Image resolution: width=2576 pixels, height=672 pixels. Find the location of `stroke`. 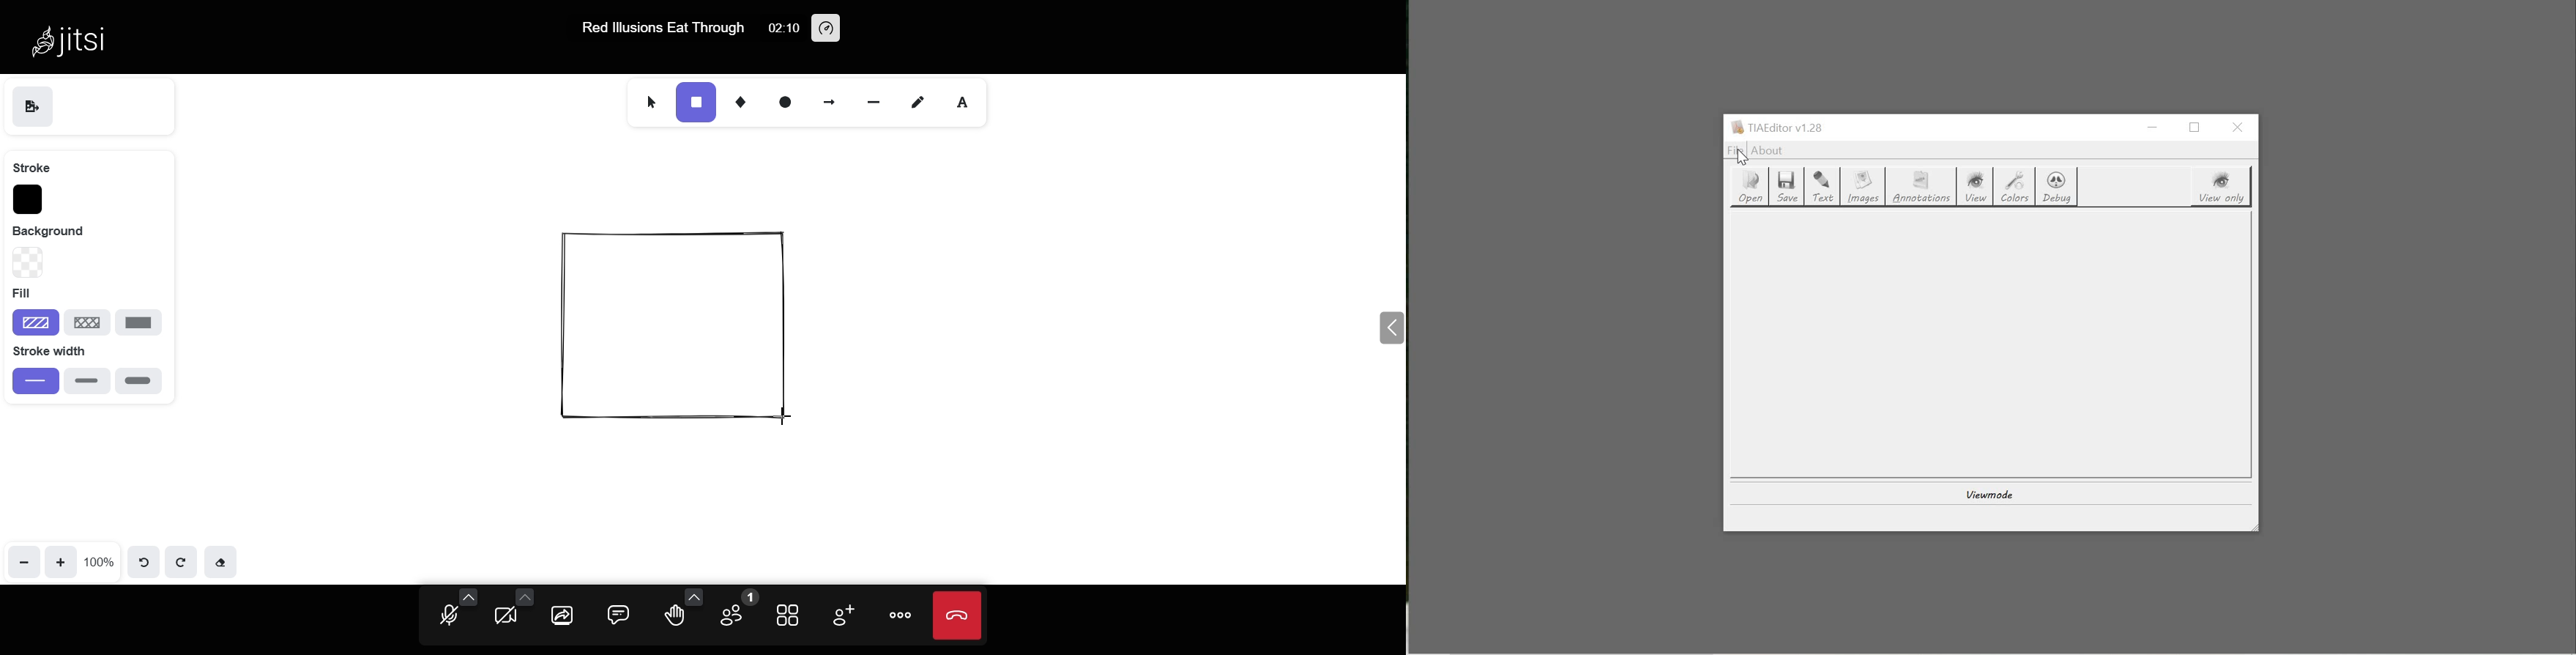

stroke is located at coordinates (31, 166).